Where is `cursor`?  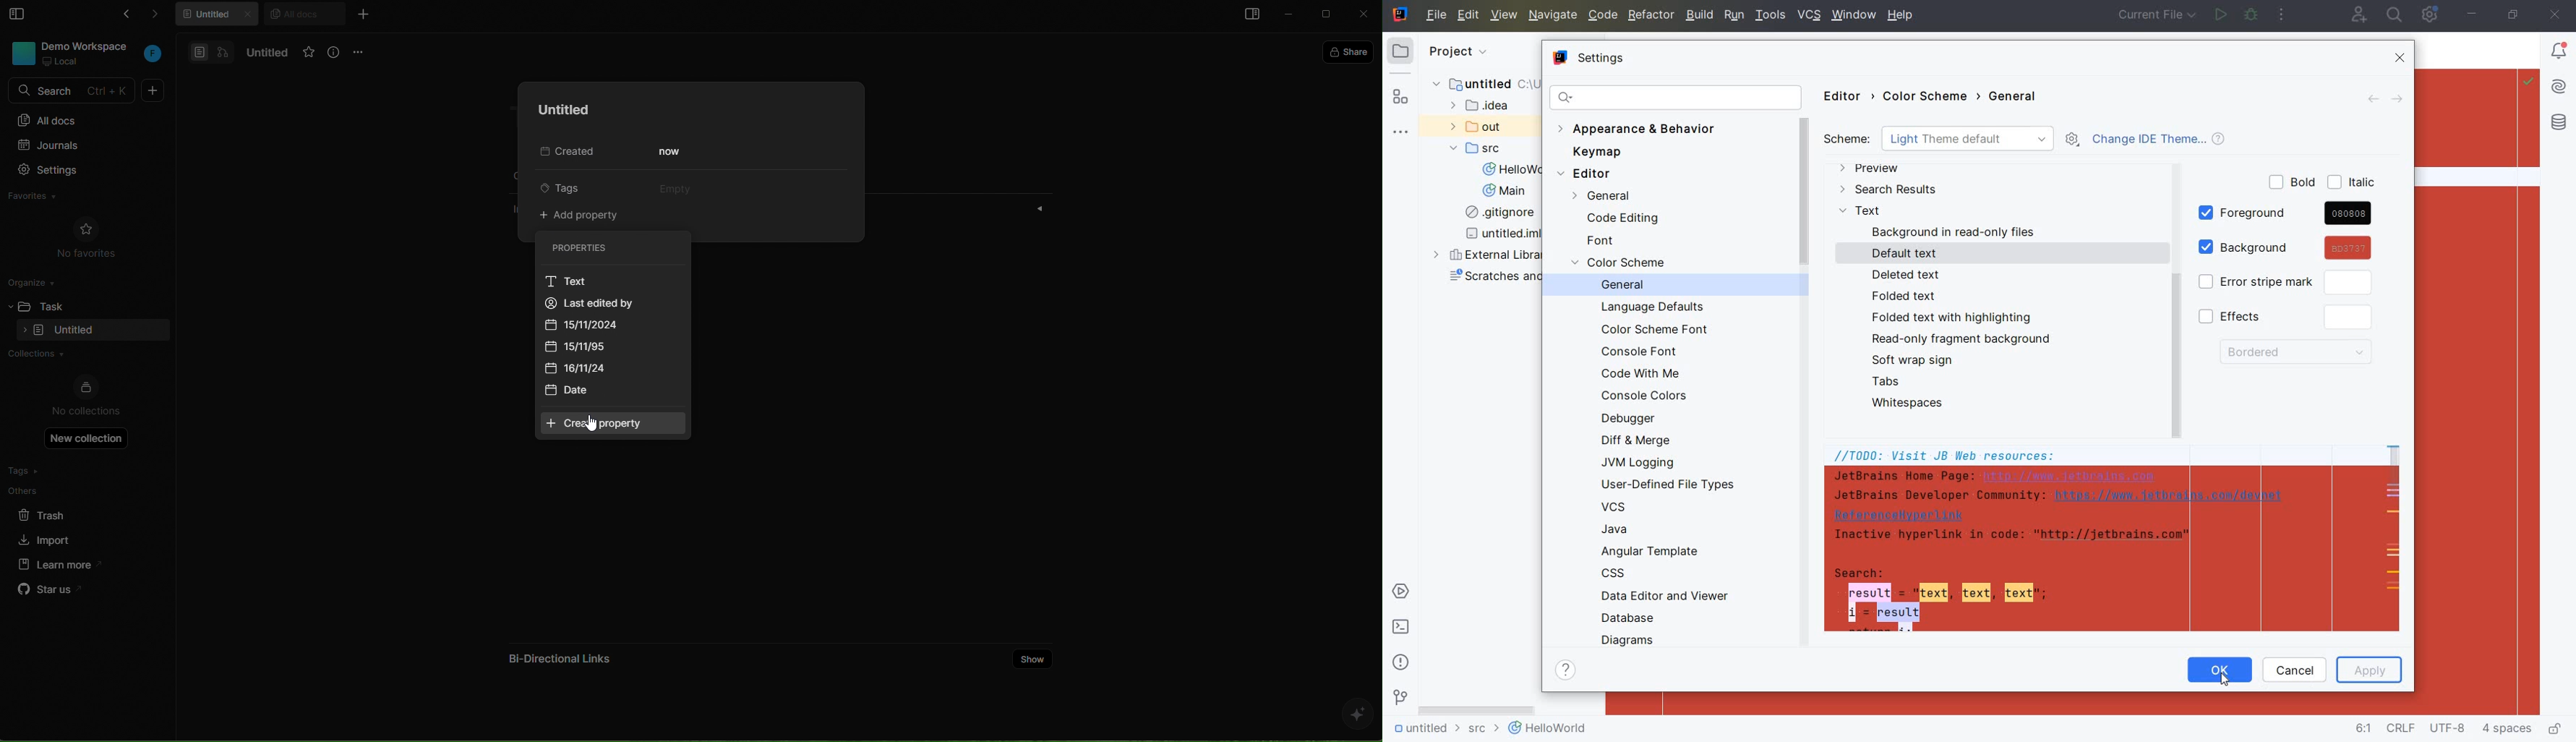 cursor is located at coordinates (2229, 684).